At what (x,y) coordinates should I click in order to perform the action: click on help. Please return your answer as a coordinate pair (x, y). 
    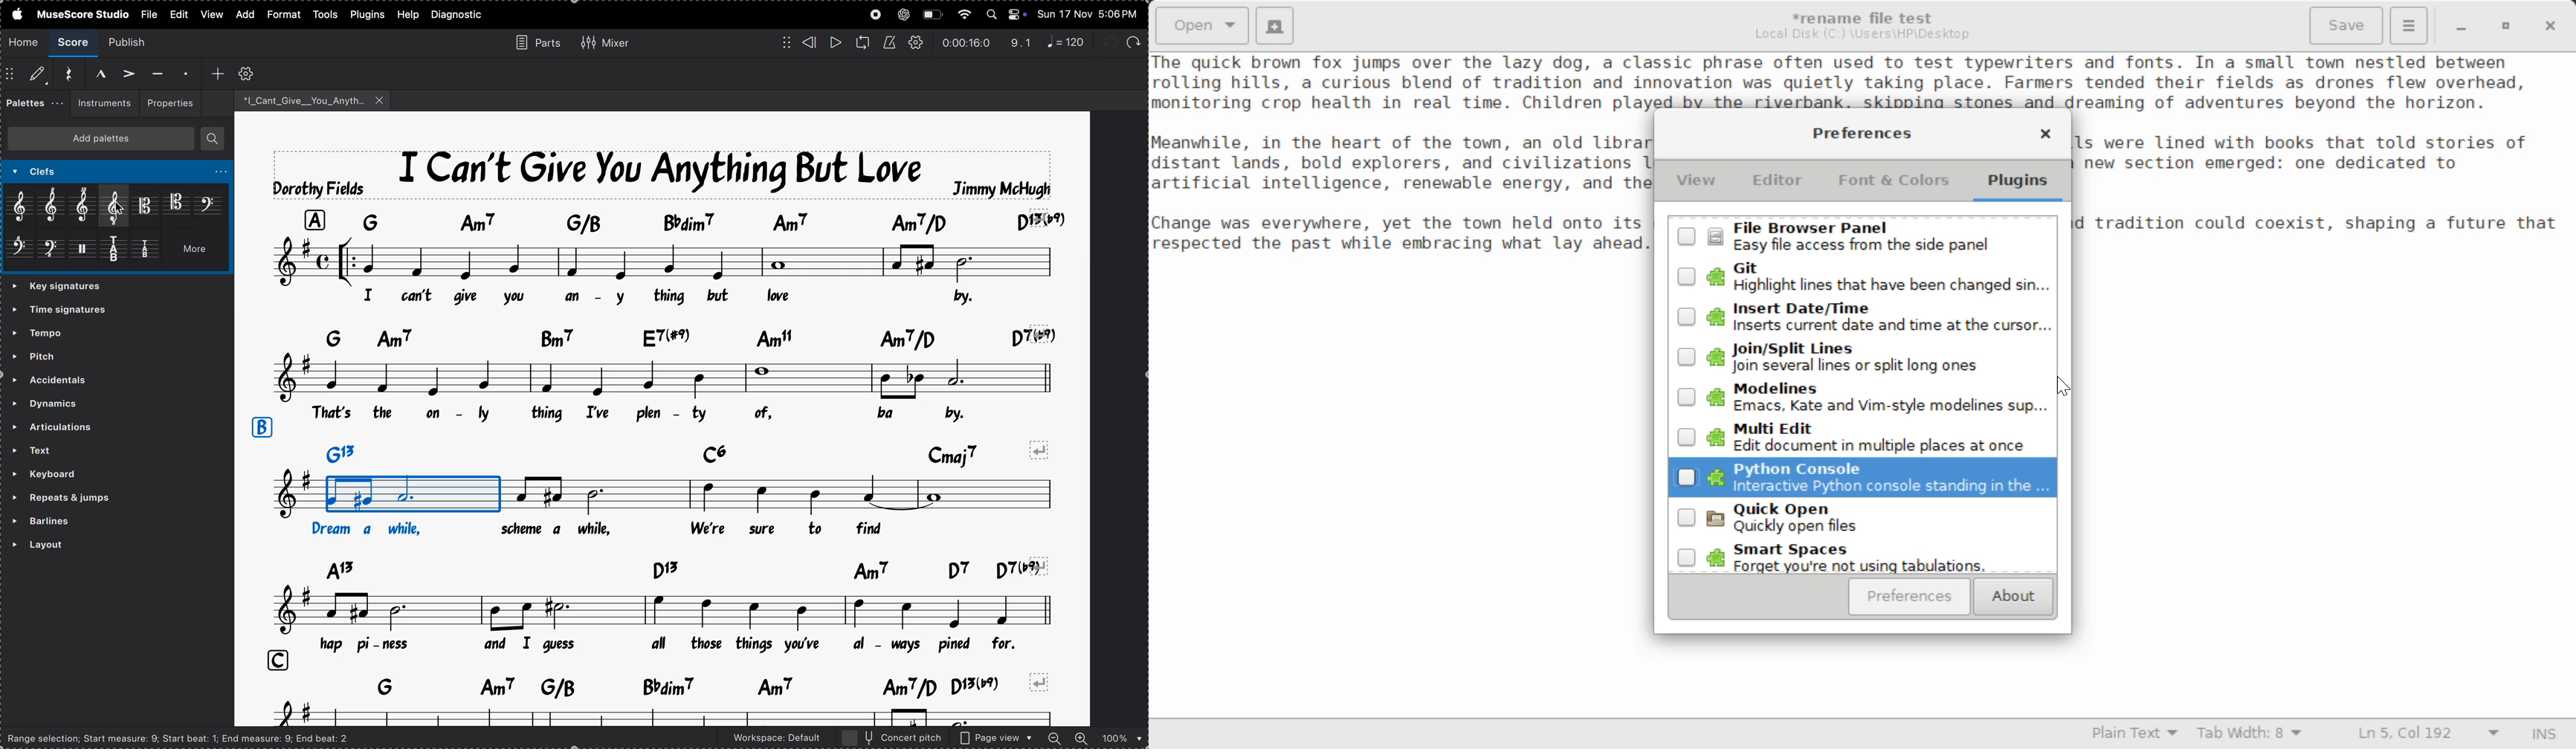
    Looking at the image, I should click on (408, 14).